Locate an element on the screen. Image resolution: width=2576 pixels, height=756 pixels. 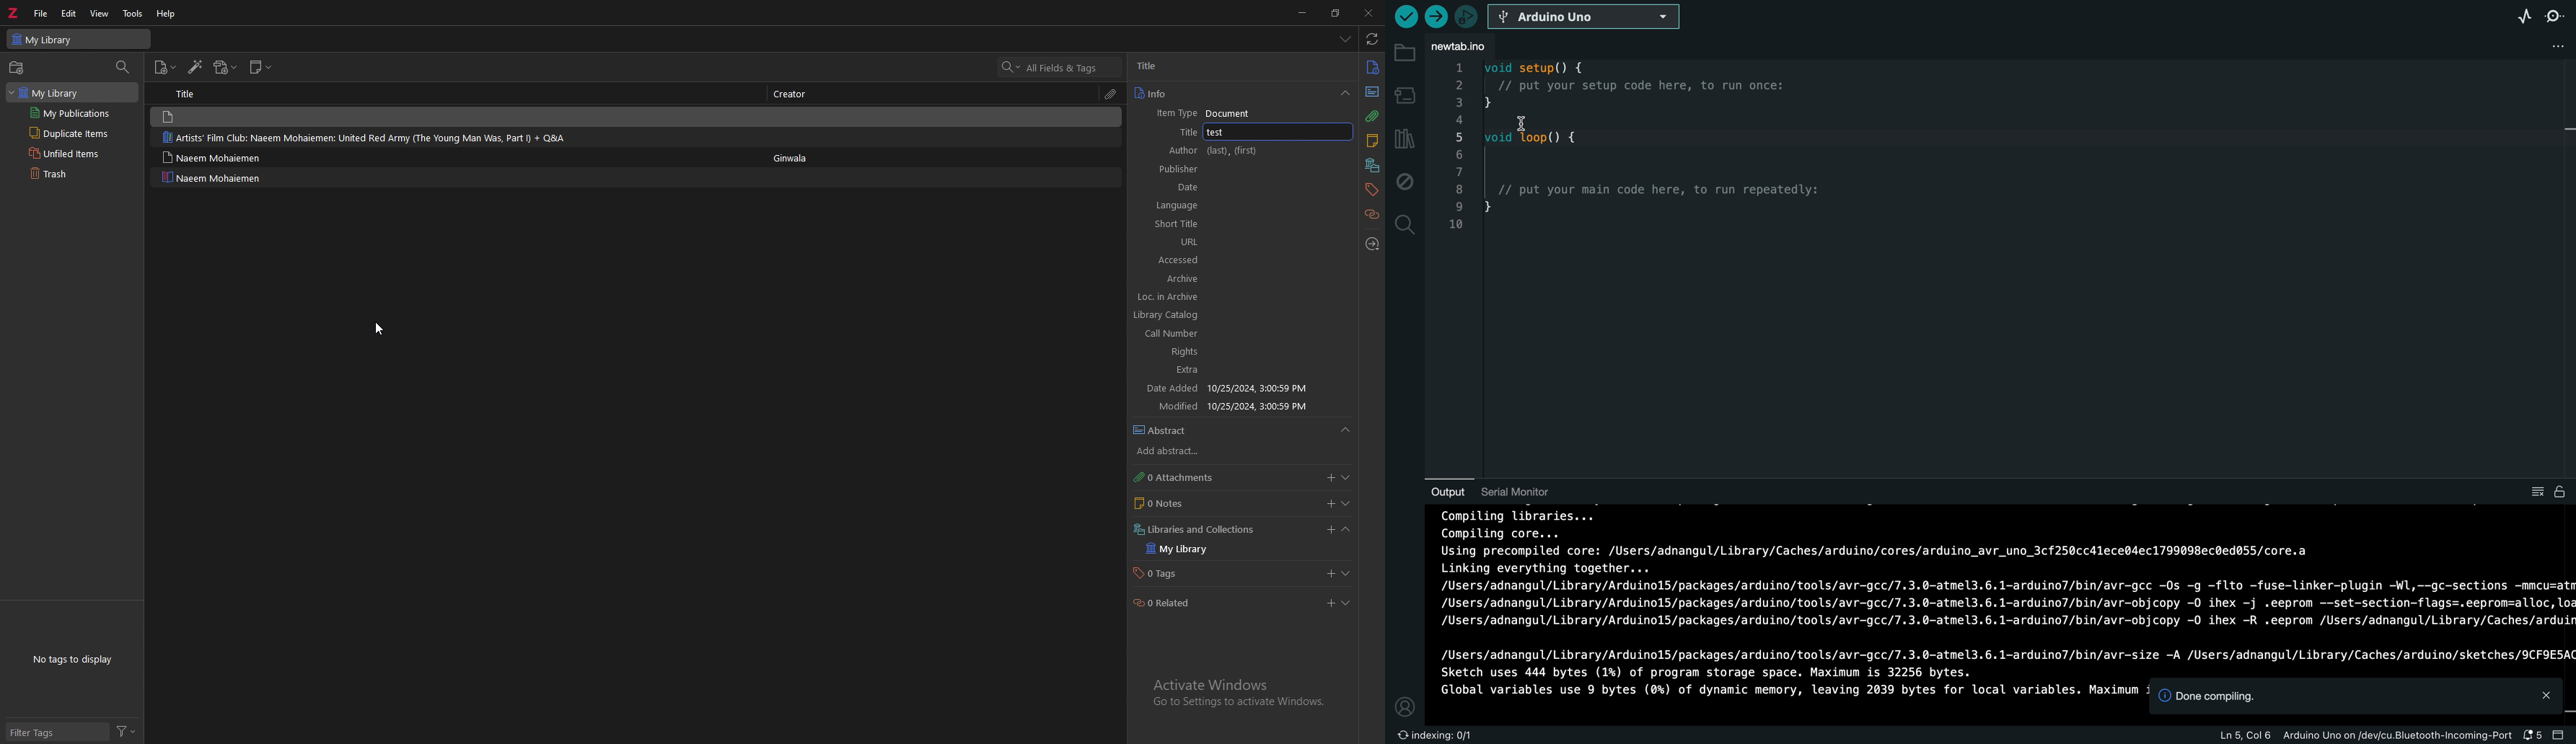
title is located at coordinates (190, 93).